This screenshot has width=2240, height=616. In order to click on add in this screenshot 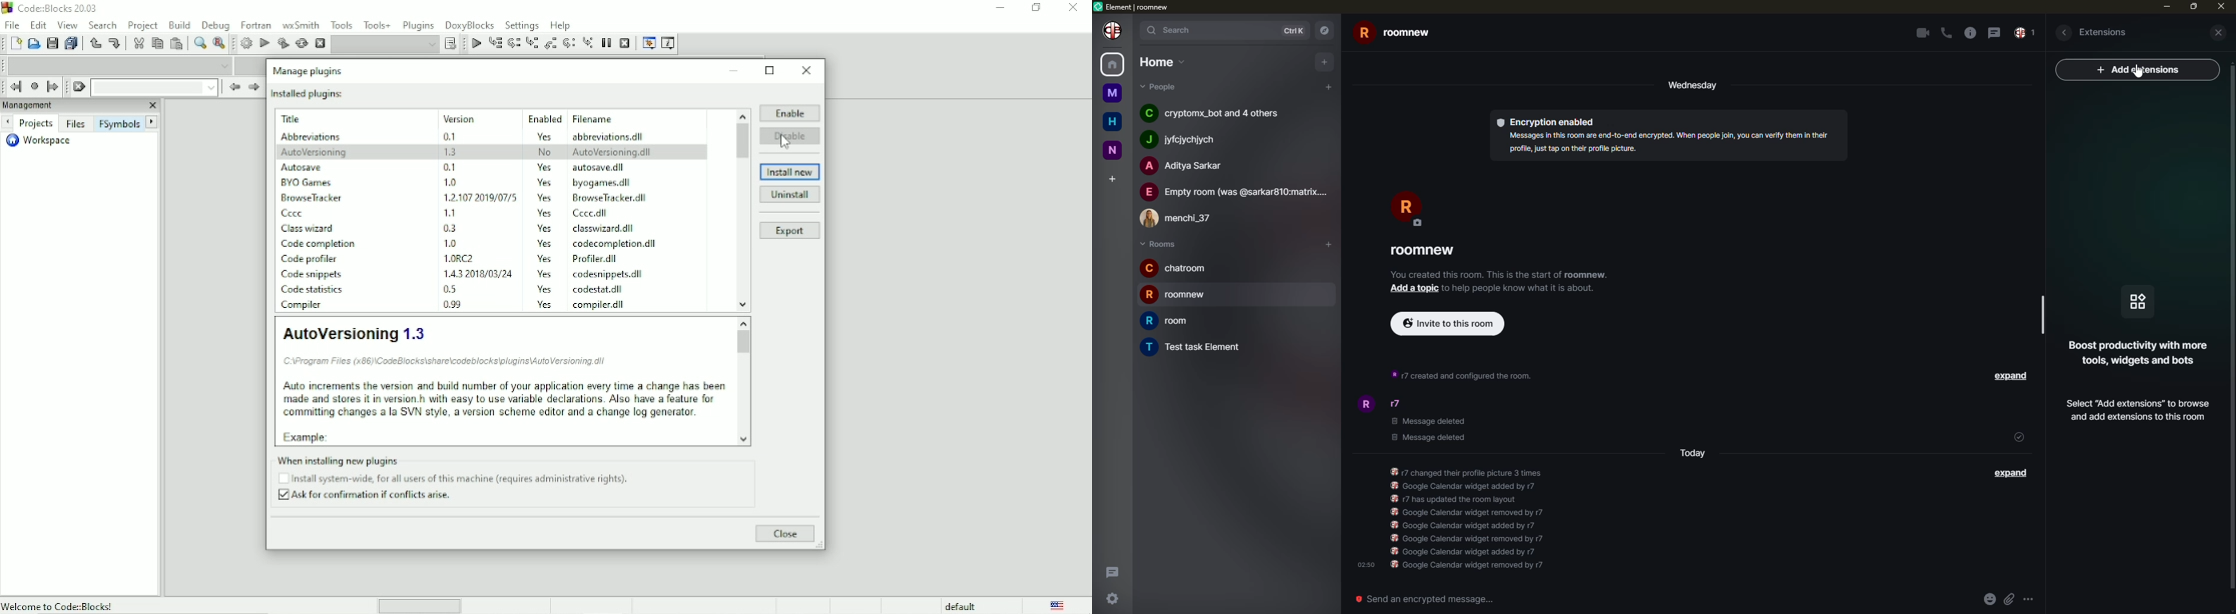, I will do `click(1327, 85)`.